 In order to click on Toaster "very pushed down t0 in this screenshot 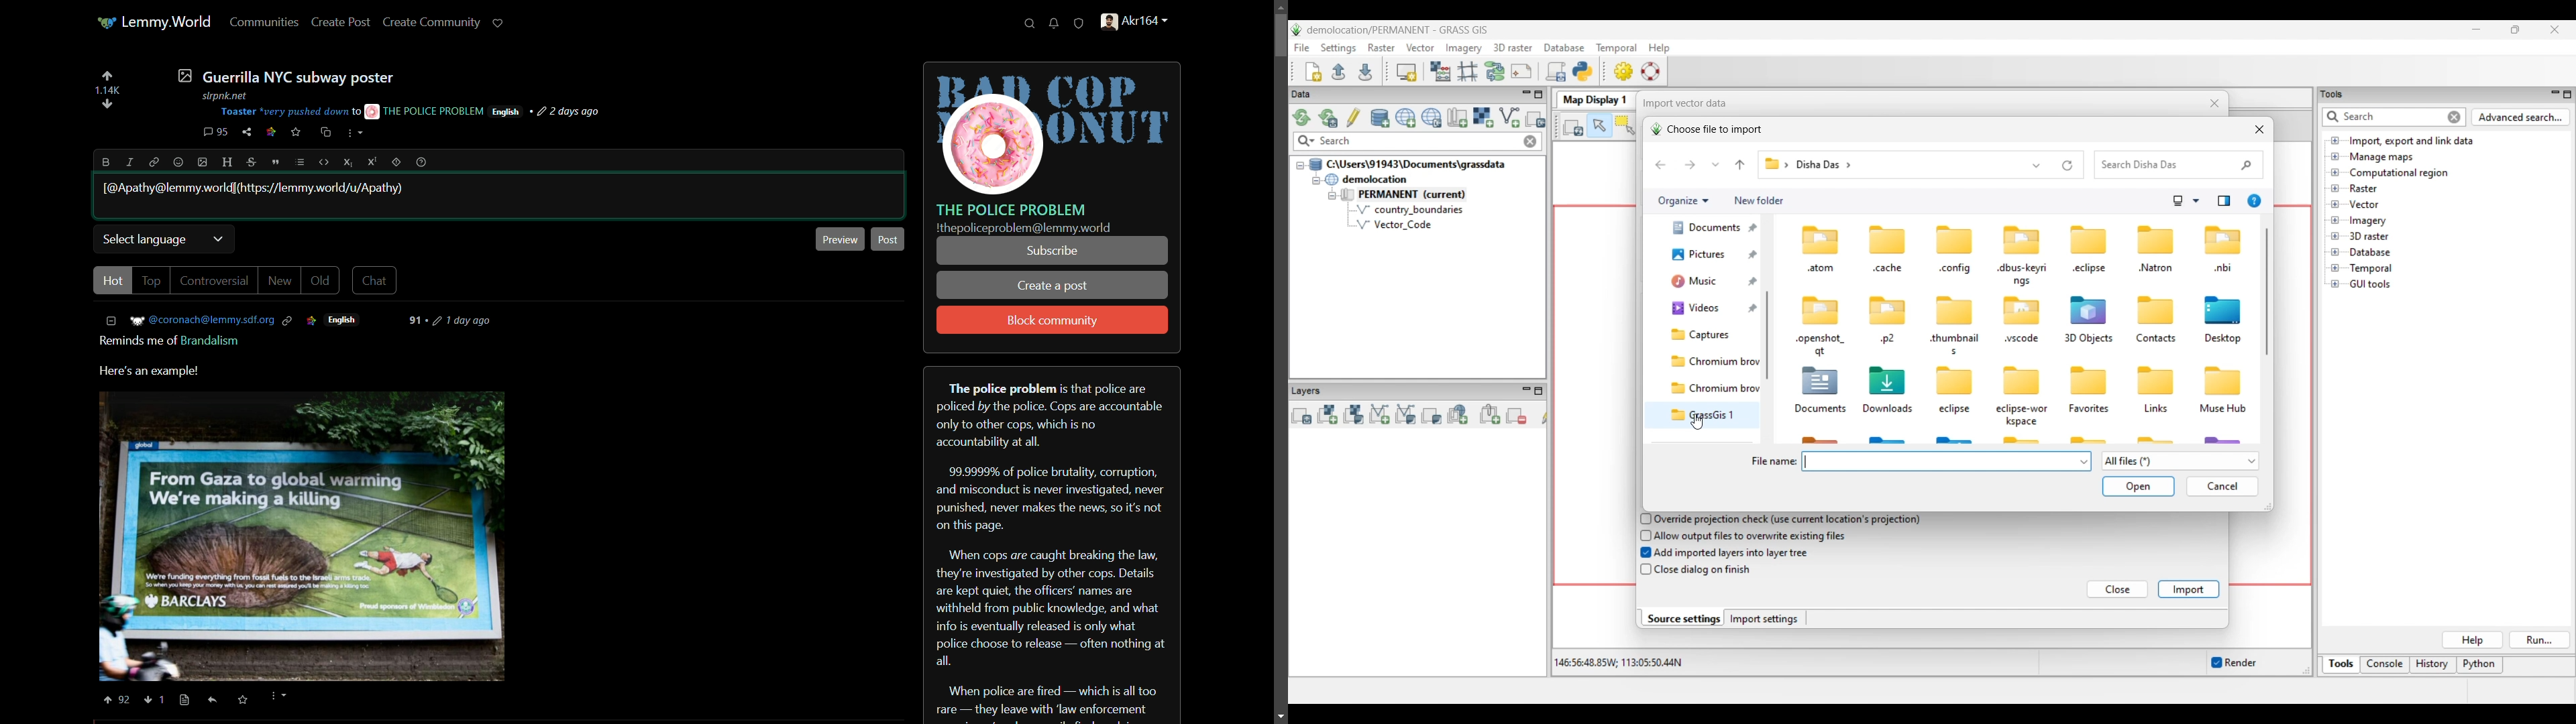, I will do `click(290, 112)`.